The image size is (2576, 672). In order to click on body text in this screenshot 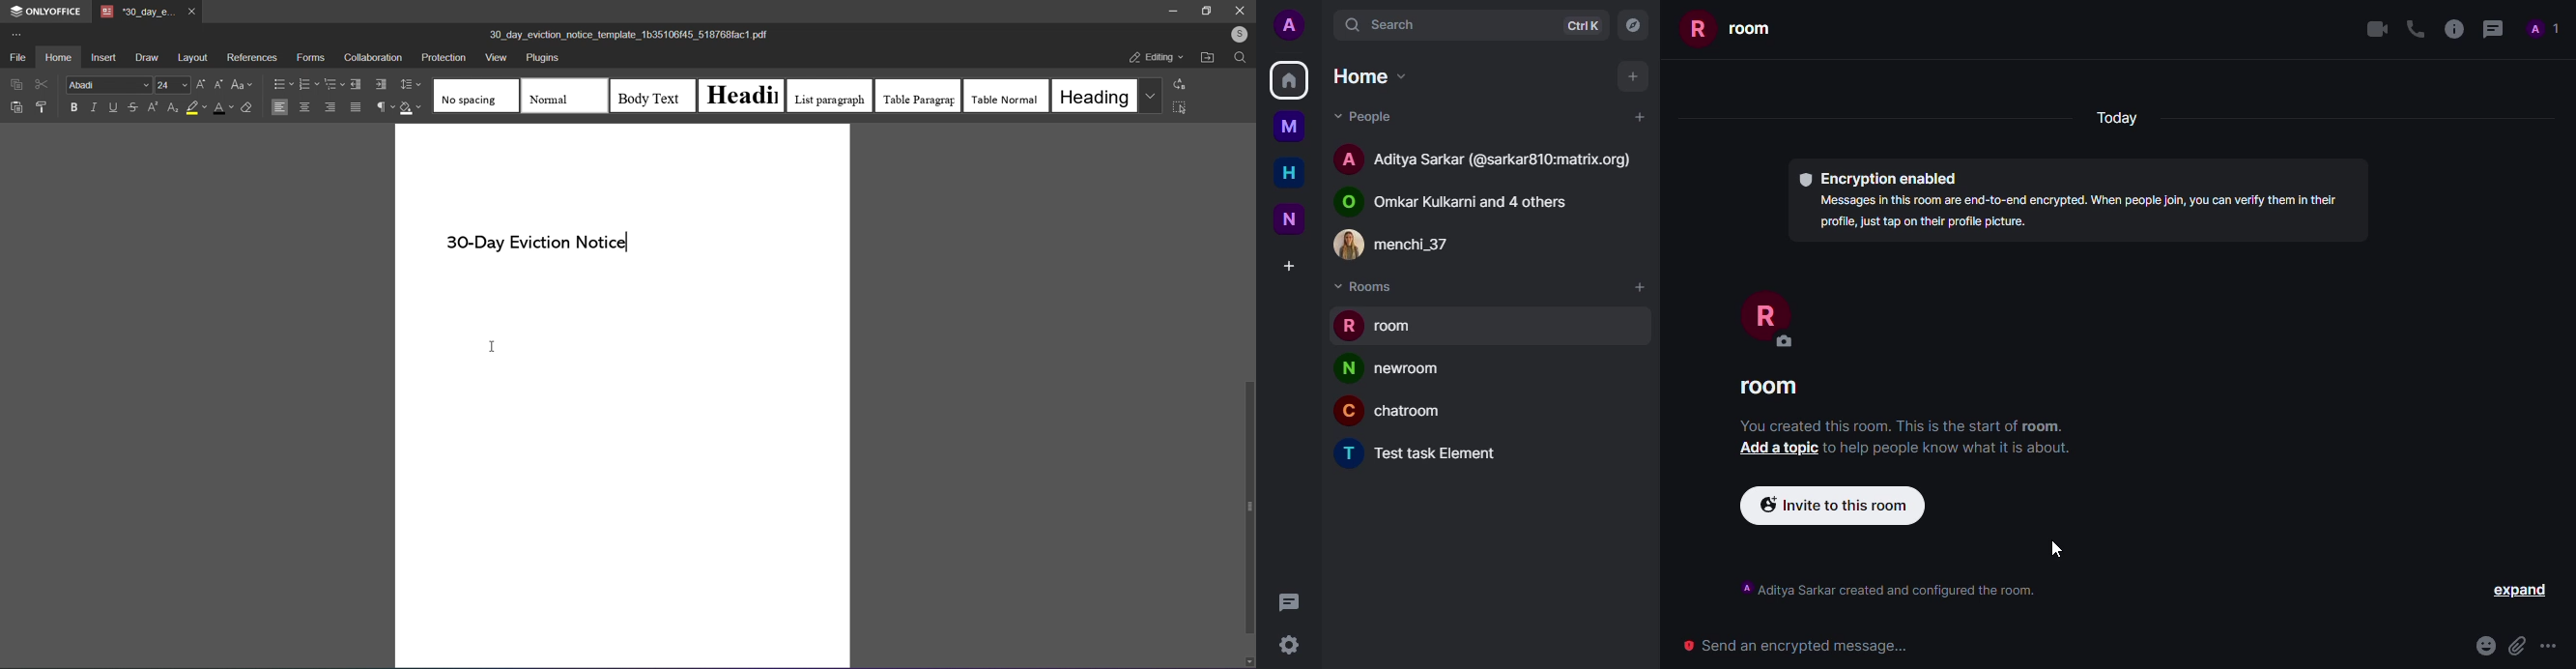, I will do `click(650, 95)`.